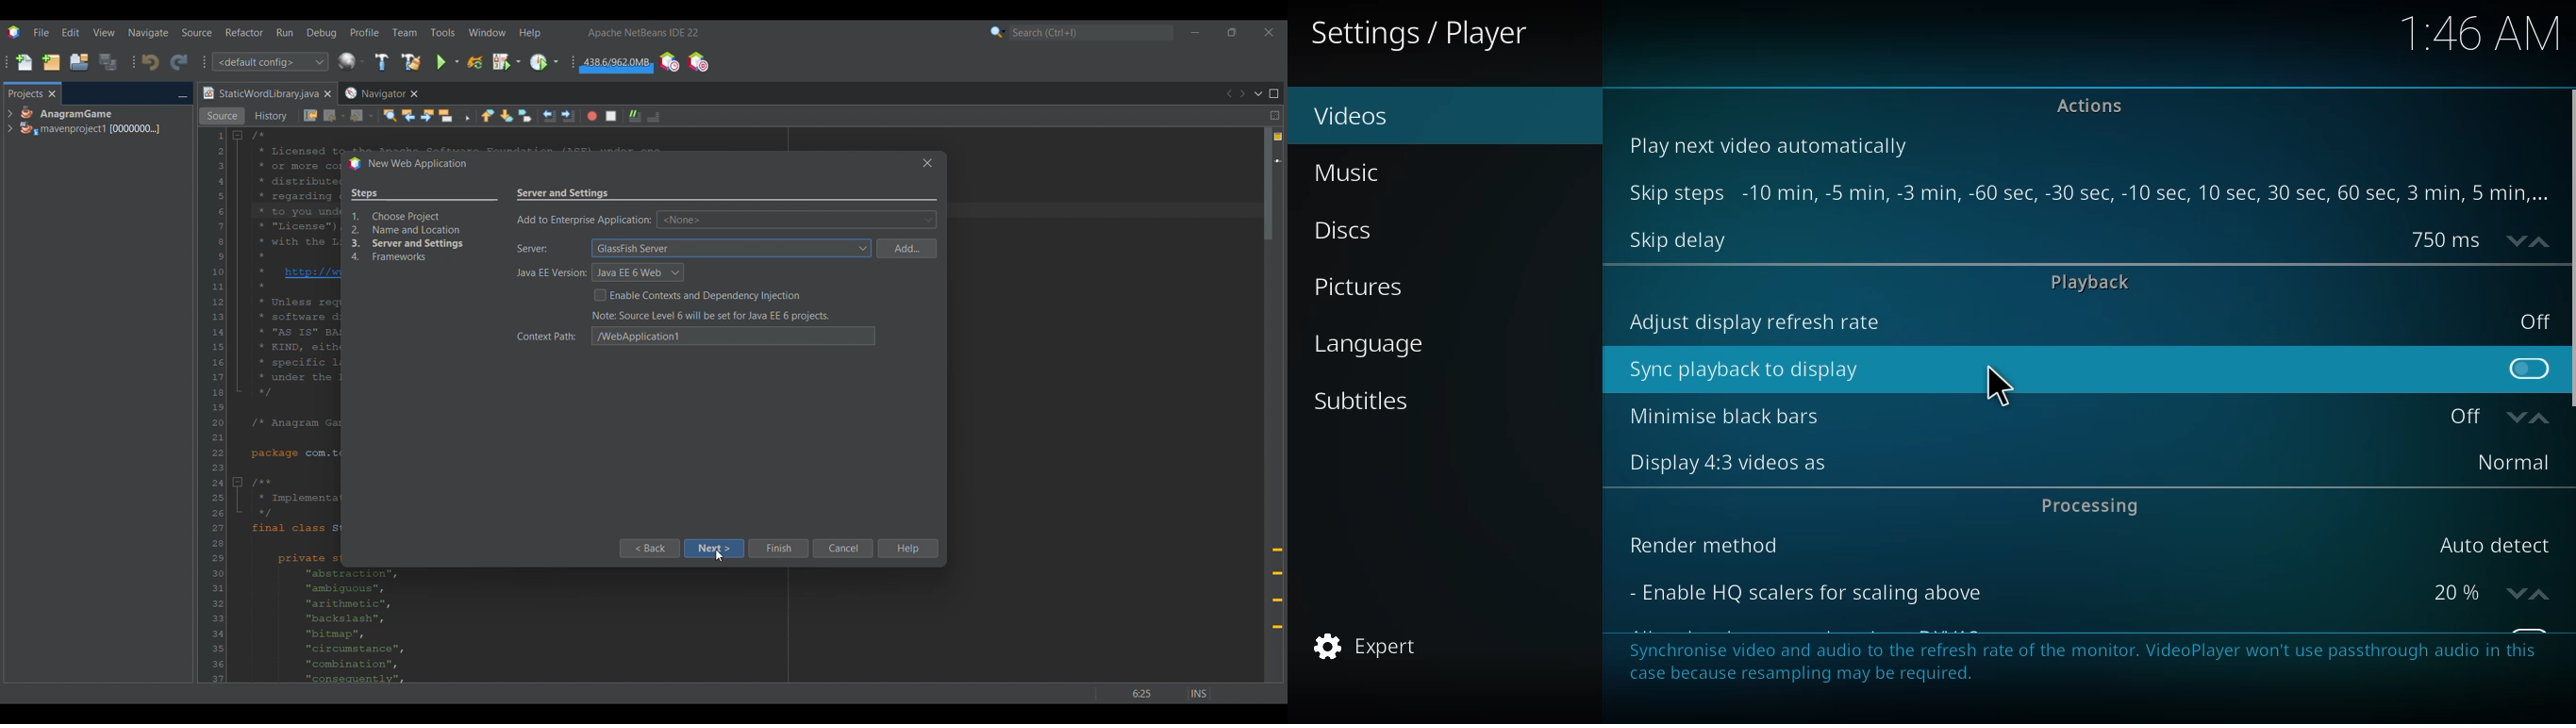 This screenshot has width=2576, height=728. Describe the element at coordinates (2498, 413) in the screenshot. I see `off` at that location.